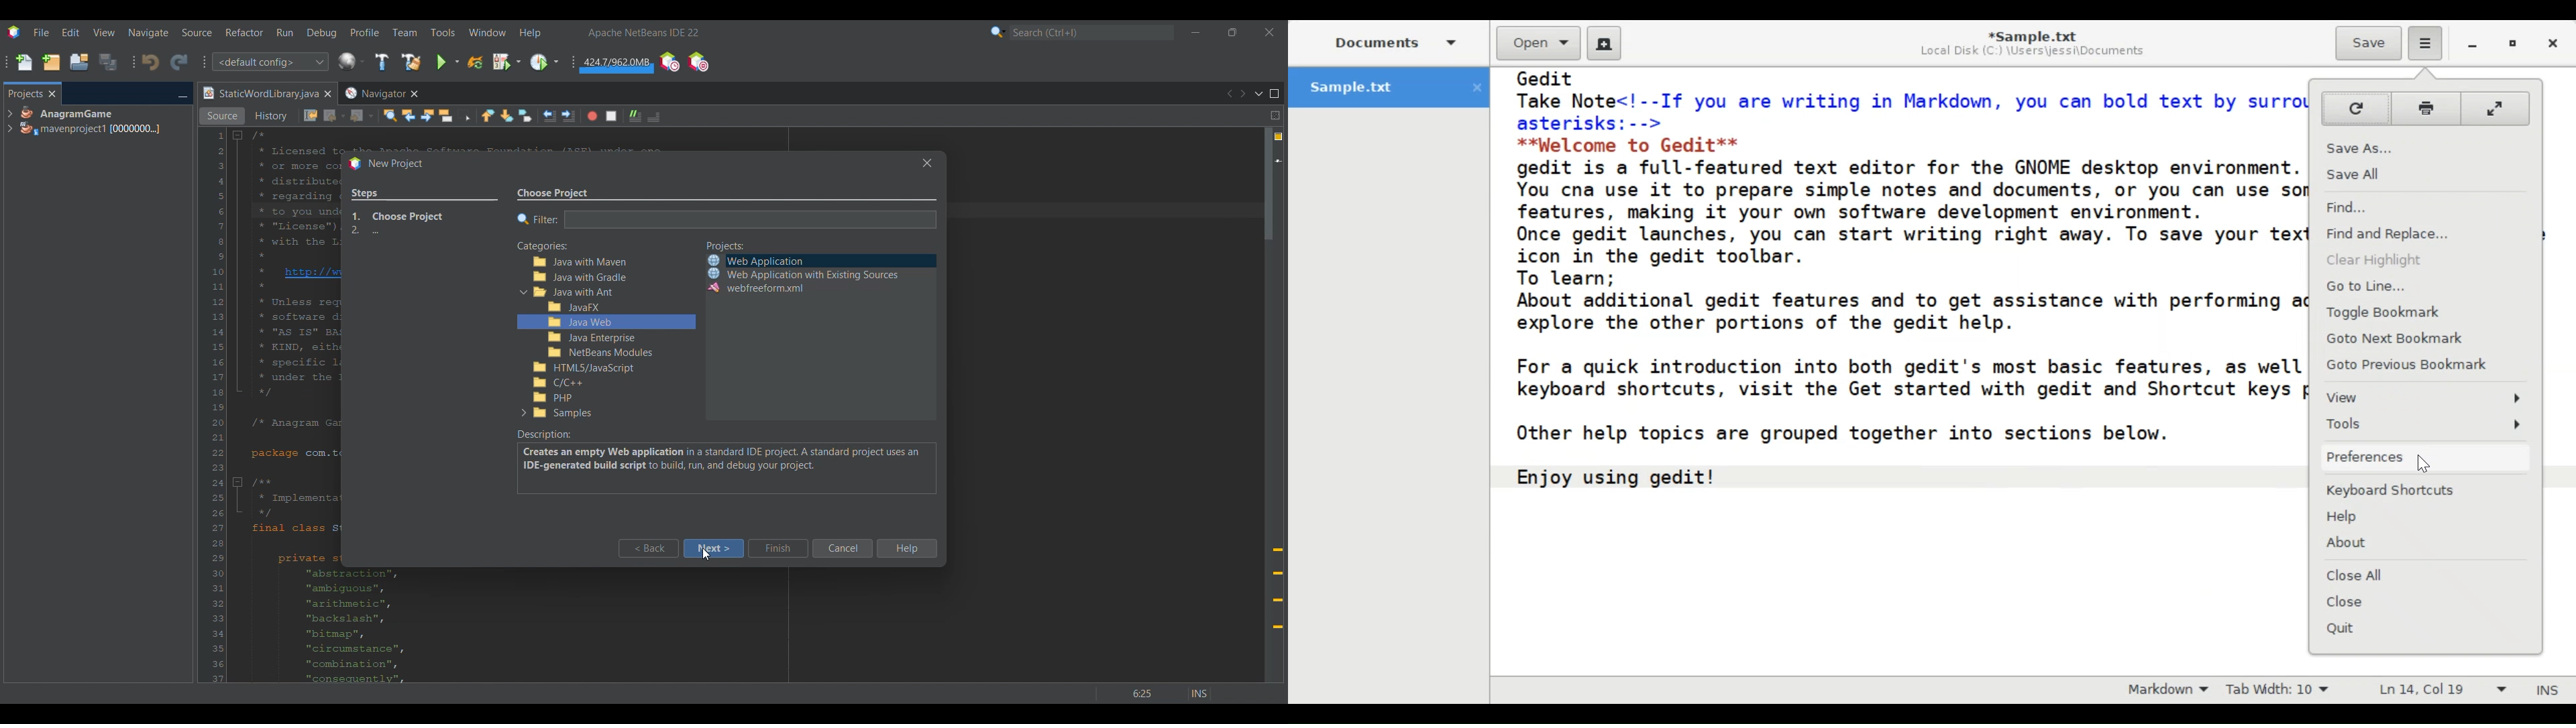 This screenshot has width=2576, height=728. What do you see at coordinates (2426, 172) in the screenshot?
I see `Save All` at bounding box center [2426, 172].